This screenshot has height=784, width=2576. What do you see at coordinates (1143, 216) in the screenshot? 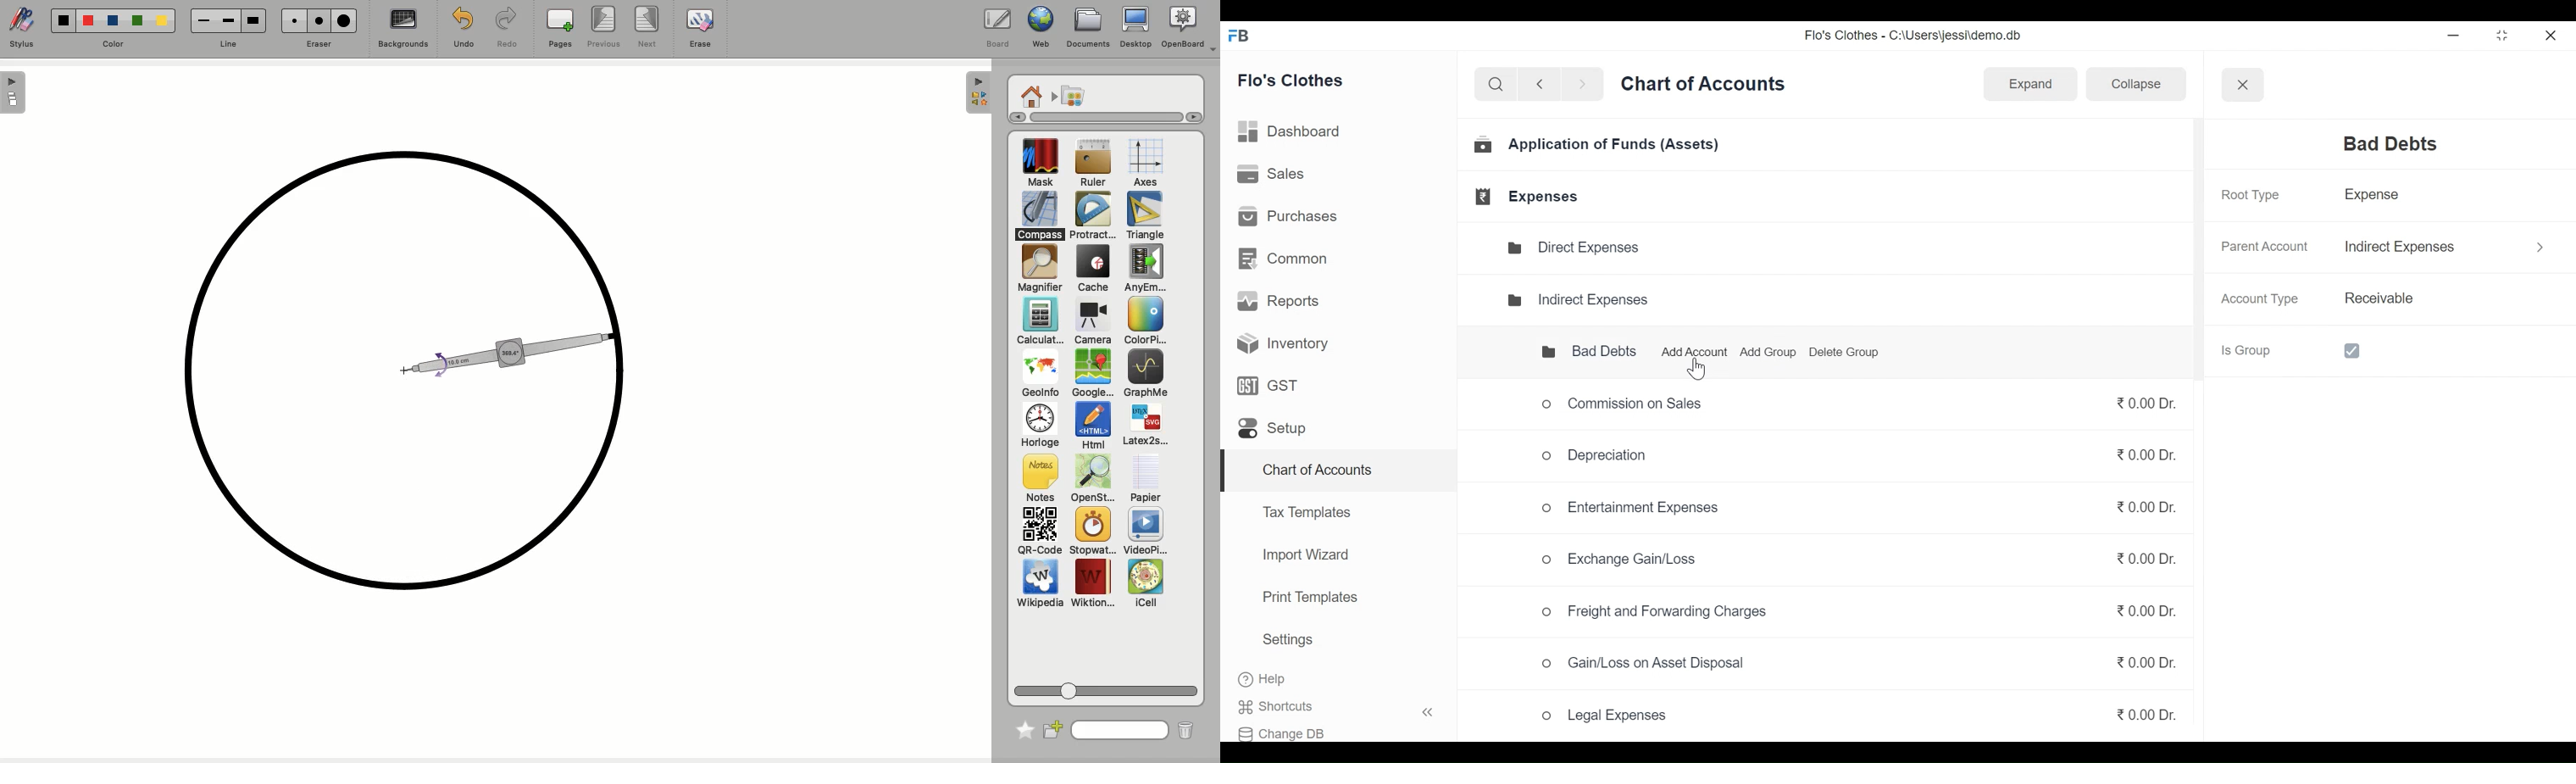
I see `Triangle` at bounding box center [1143, 216].